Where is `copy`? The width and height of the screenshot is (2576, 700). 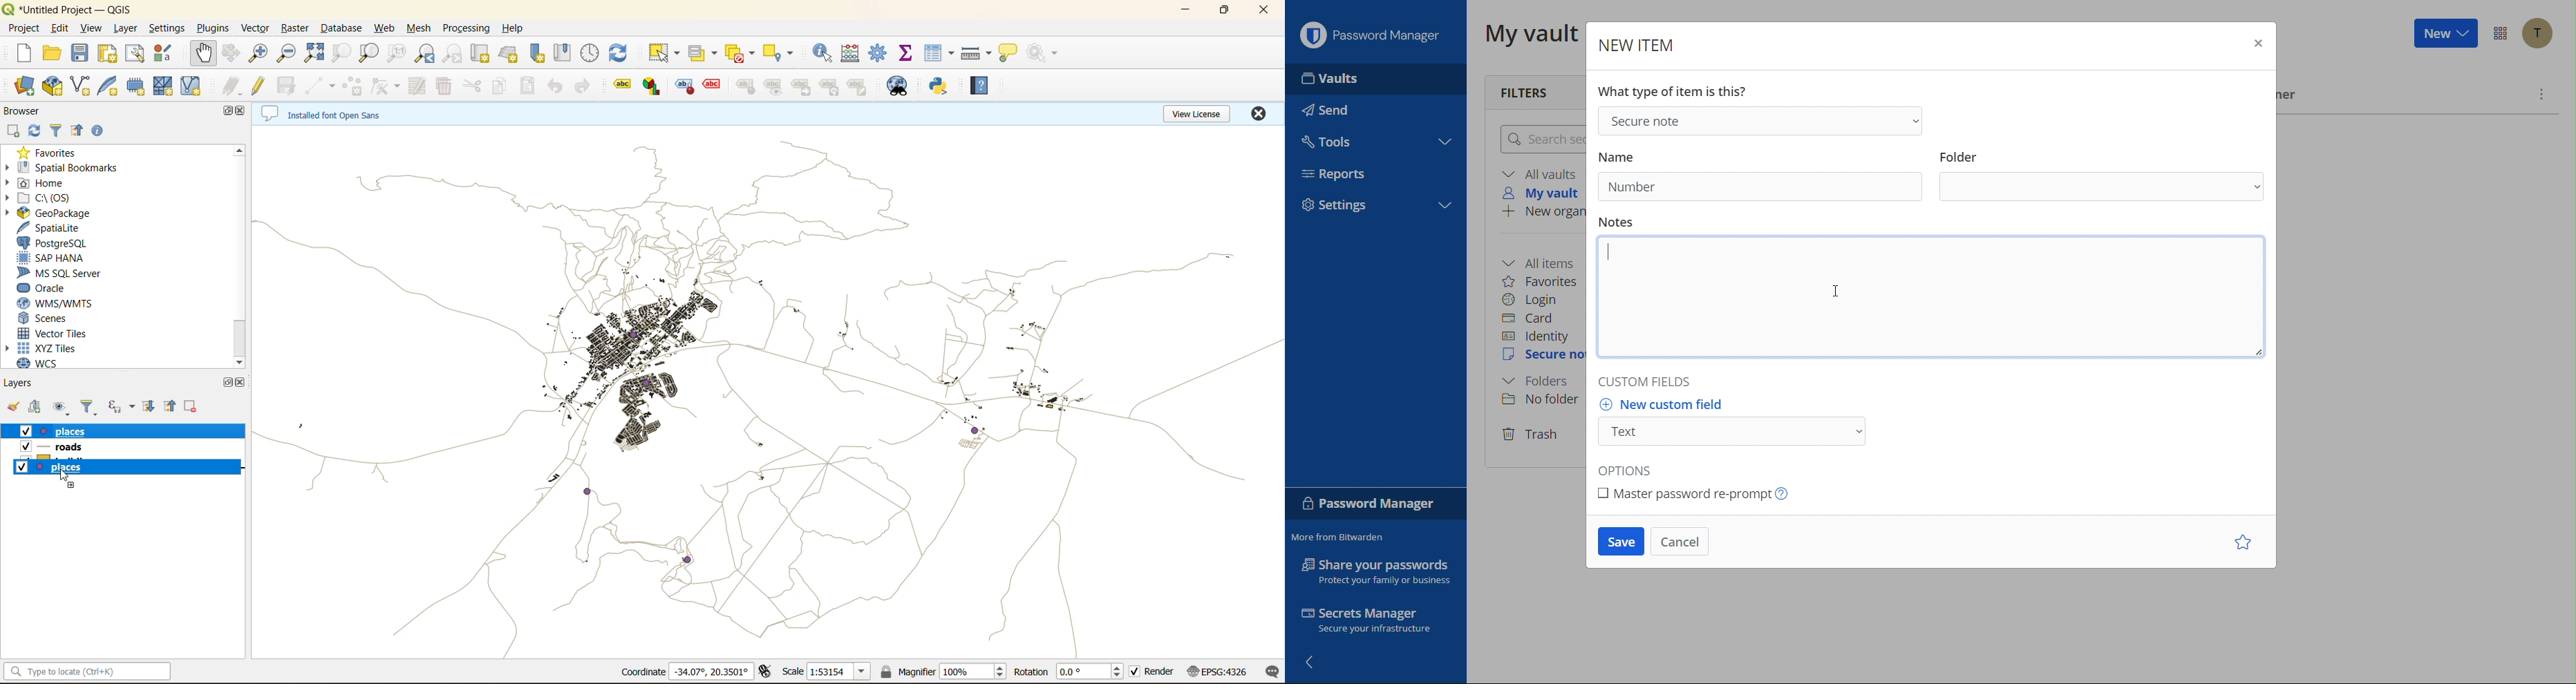
copy is located at coordinates (505, 86).